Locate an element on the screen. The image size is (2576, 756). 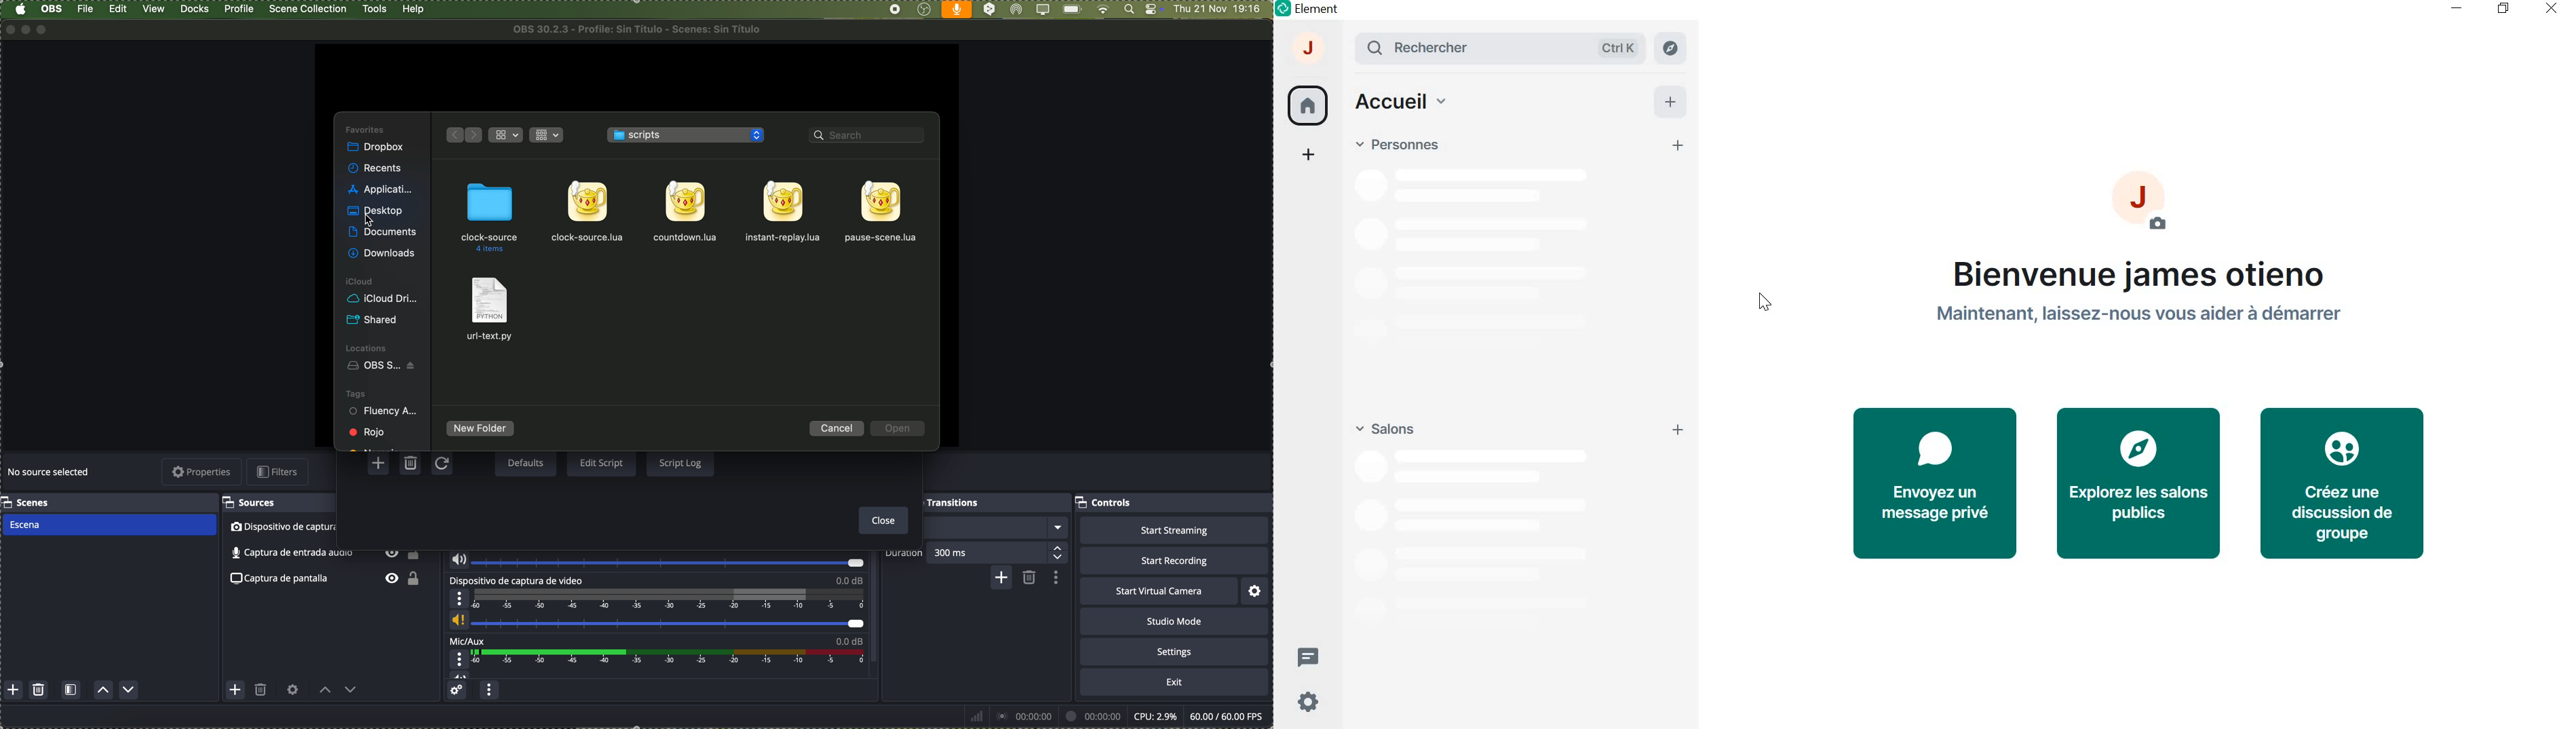
screenshot is located at coordinates (329, 580).